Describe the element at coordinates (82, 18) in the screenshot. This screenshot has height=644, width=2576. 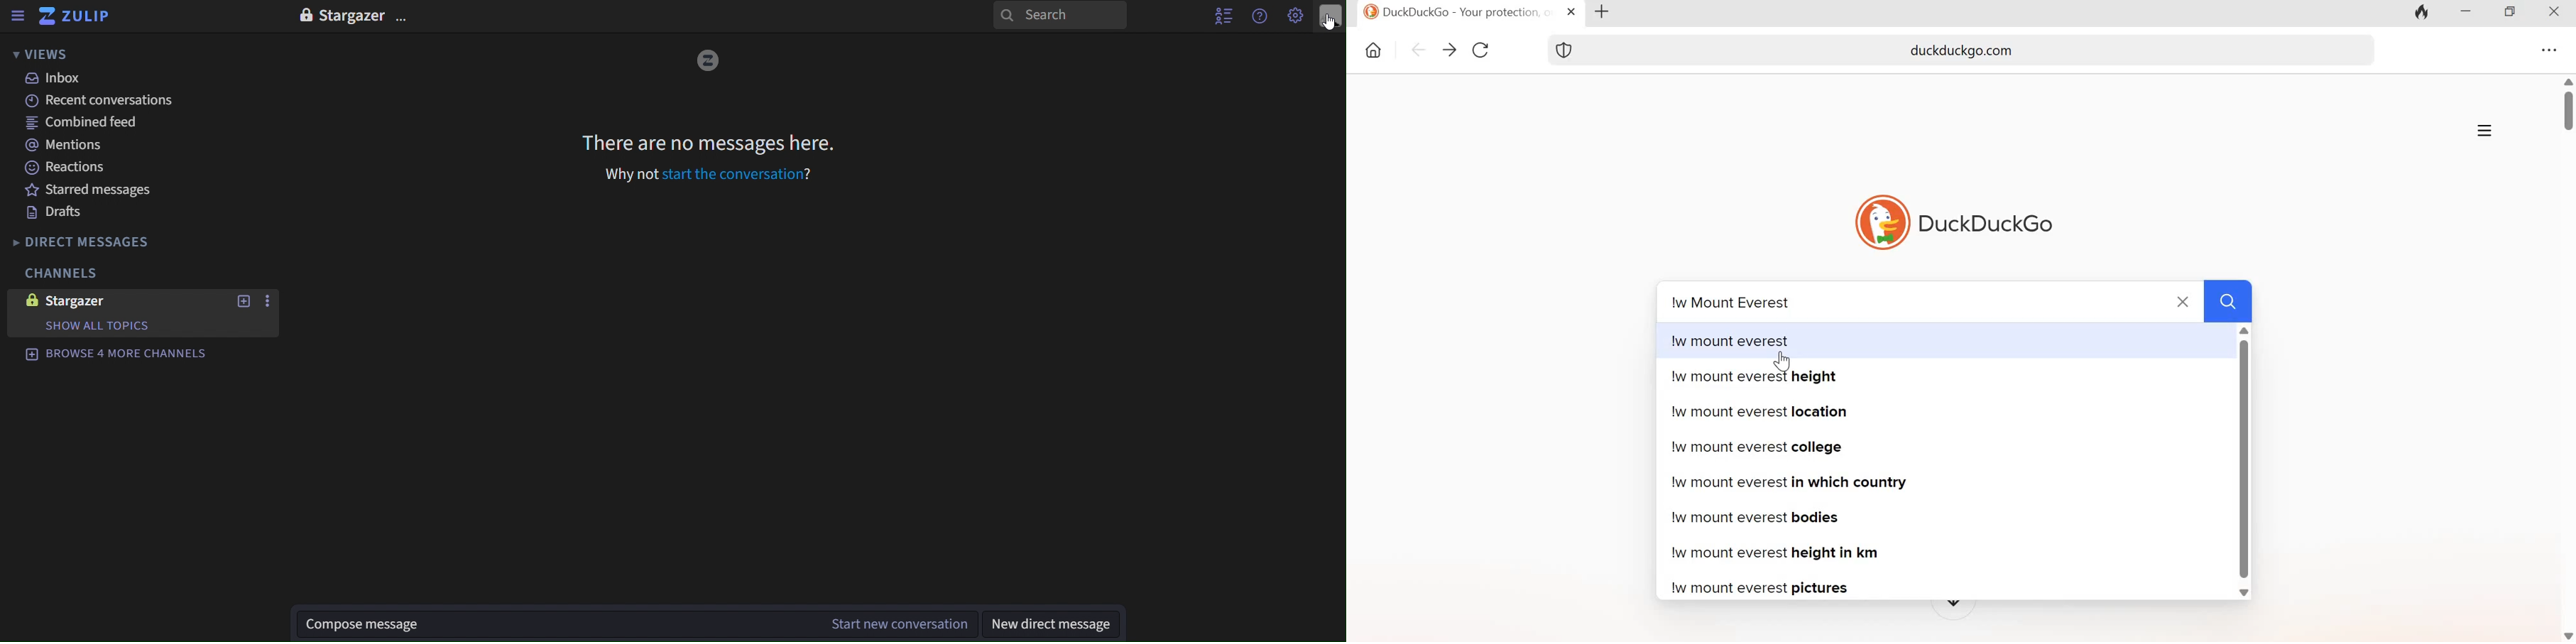
I see `zulip` at that location.